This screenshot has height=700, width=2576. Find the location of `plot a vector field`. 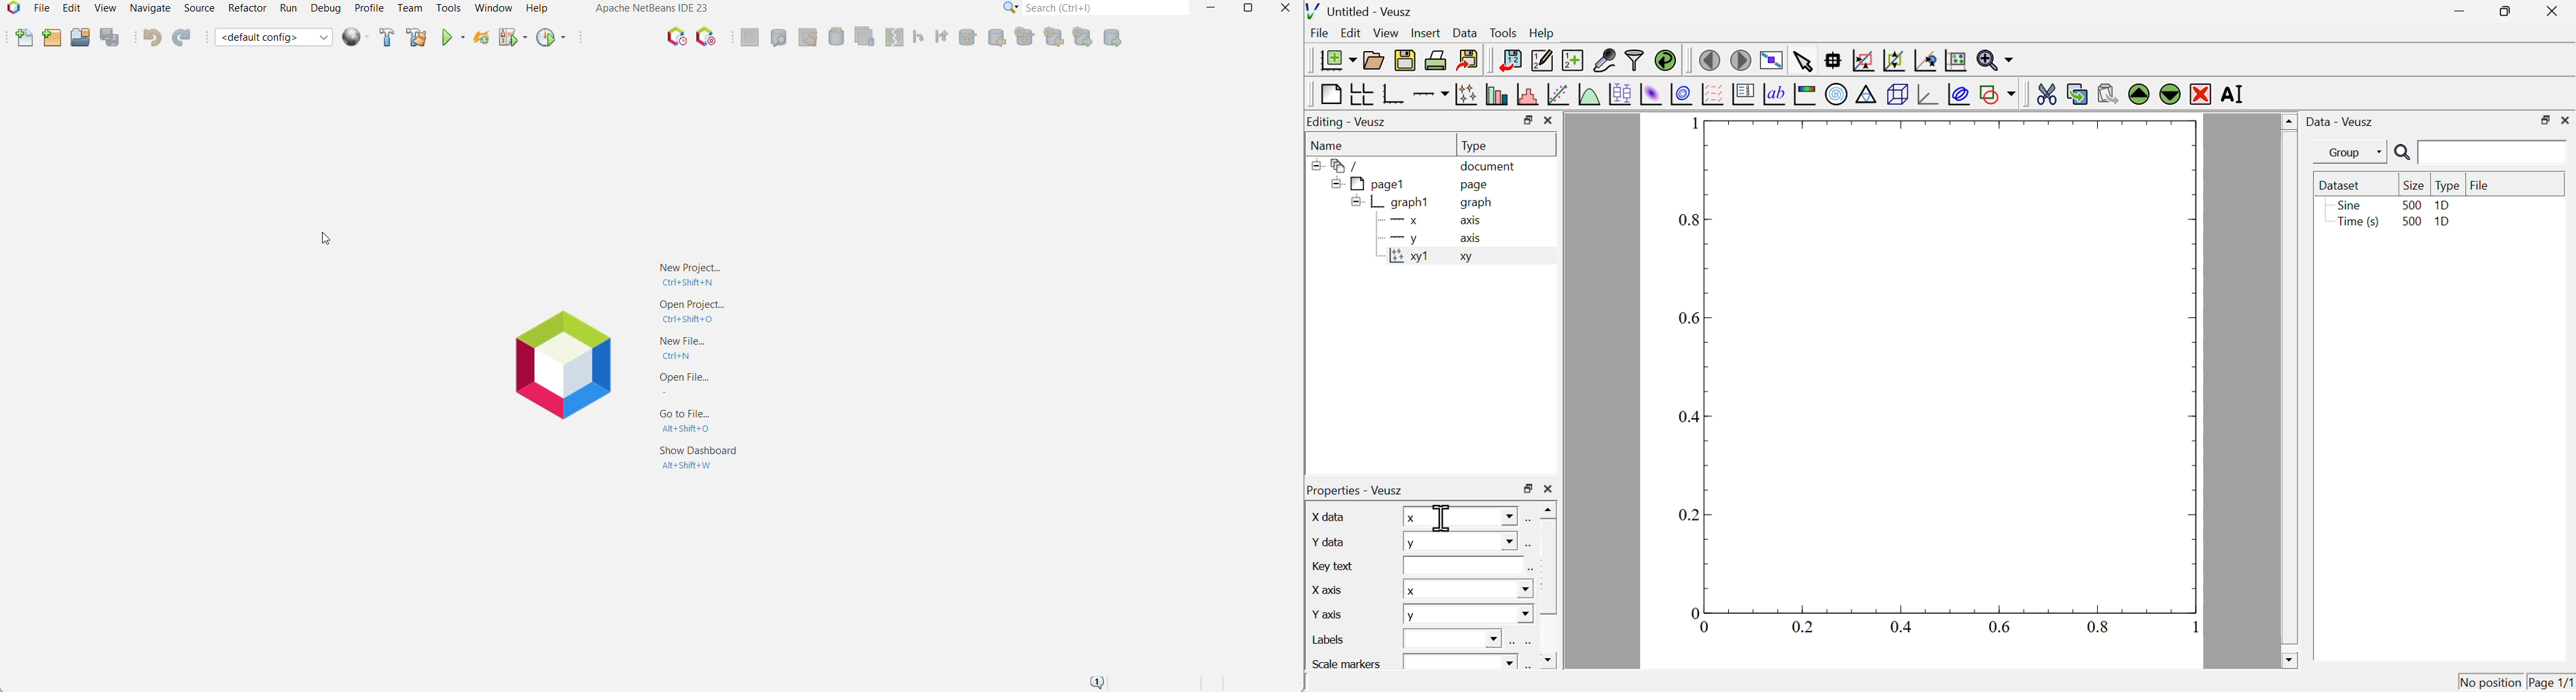

plot a vector field is located at coordinates (1712, 94).